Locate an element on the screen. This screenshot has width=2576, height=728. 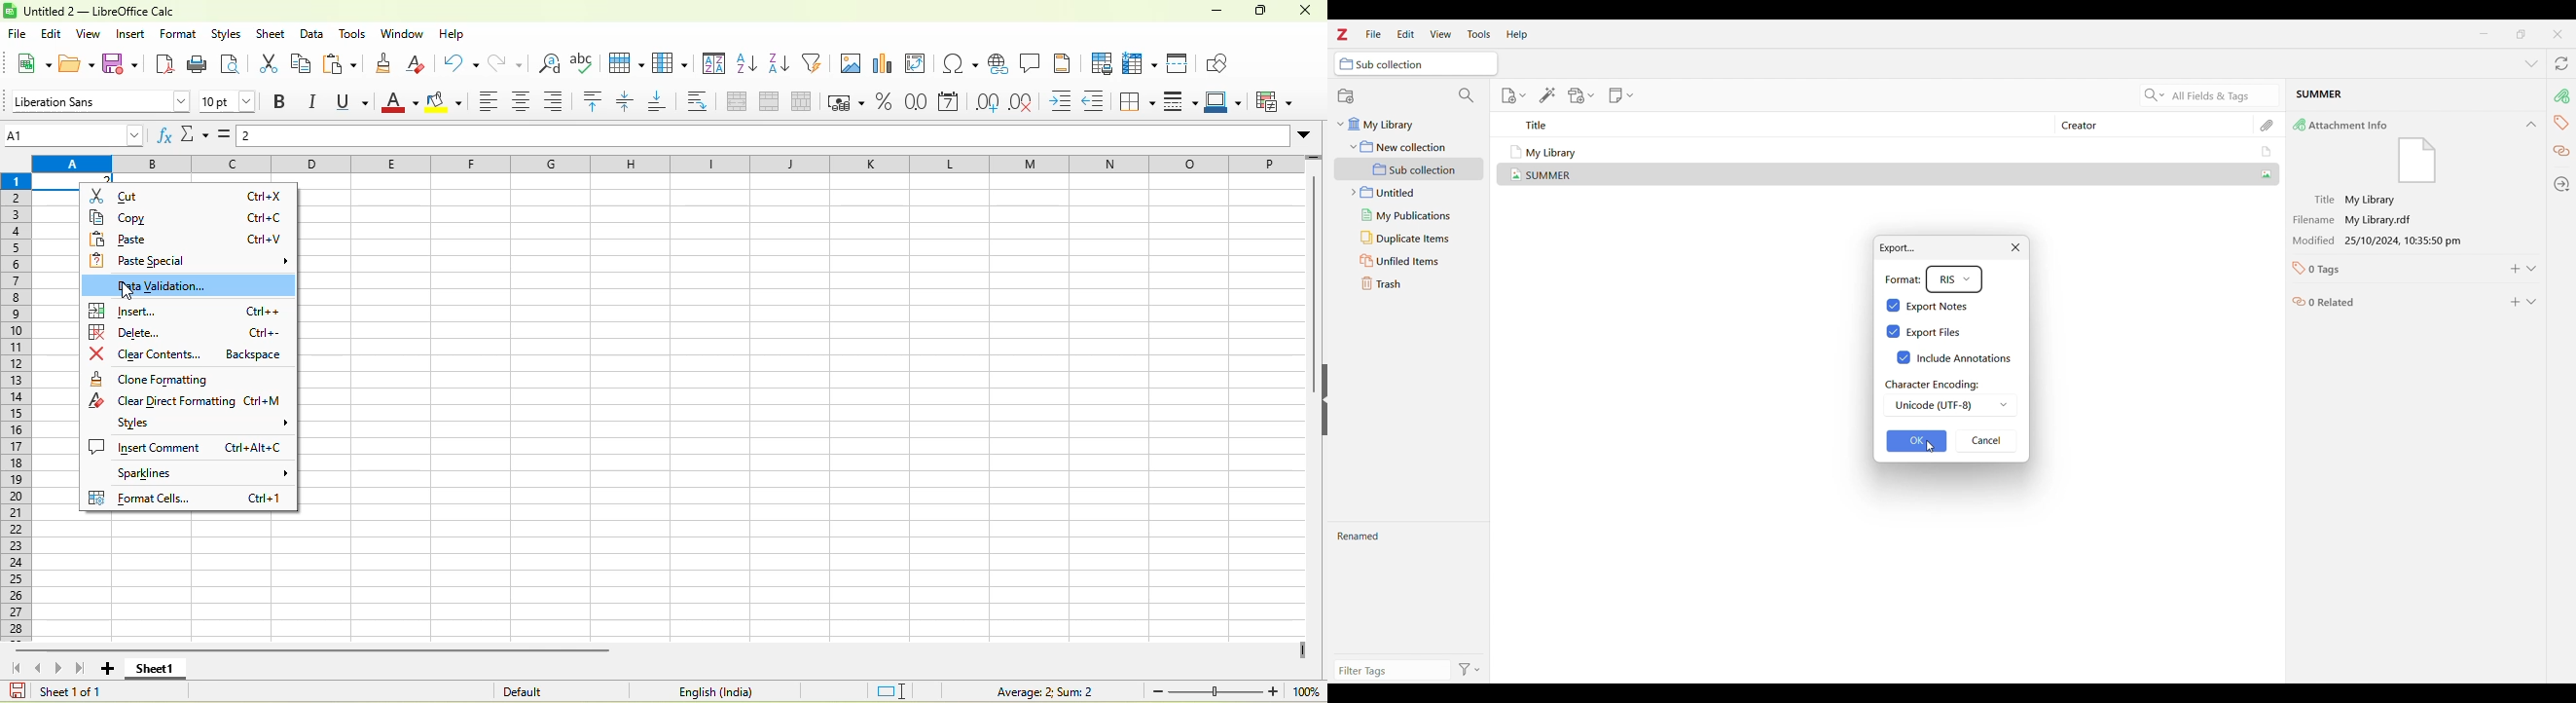
clear direct formatting  is located at coordinates (187, 401).